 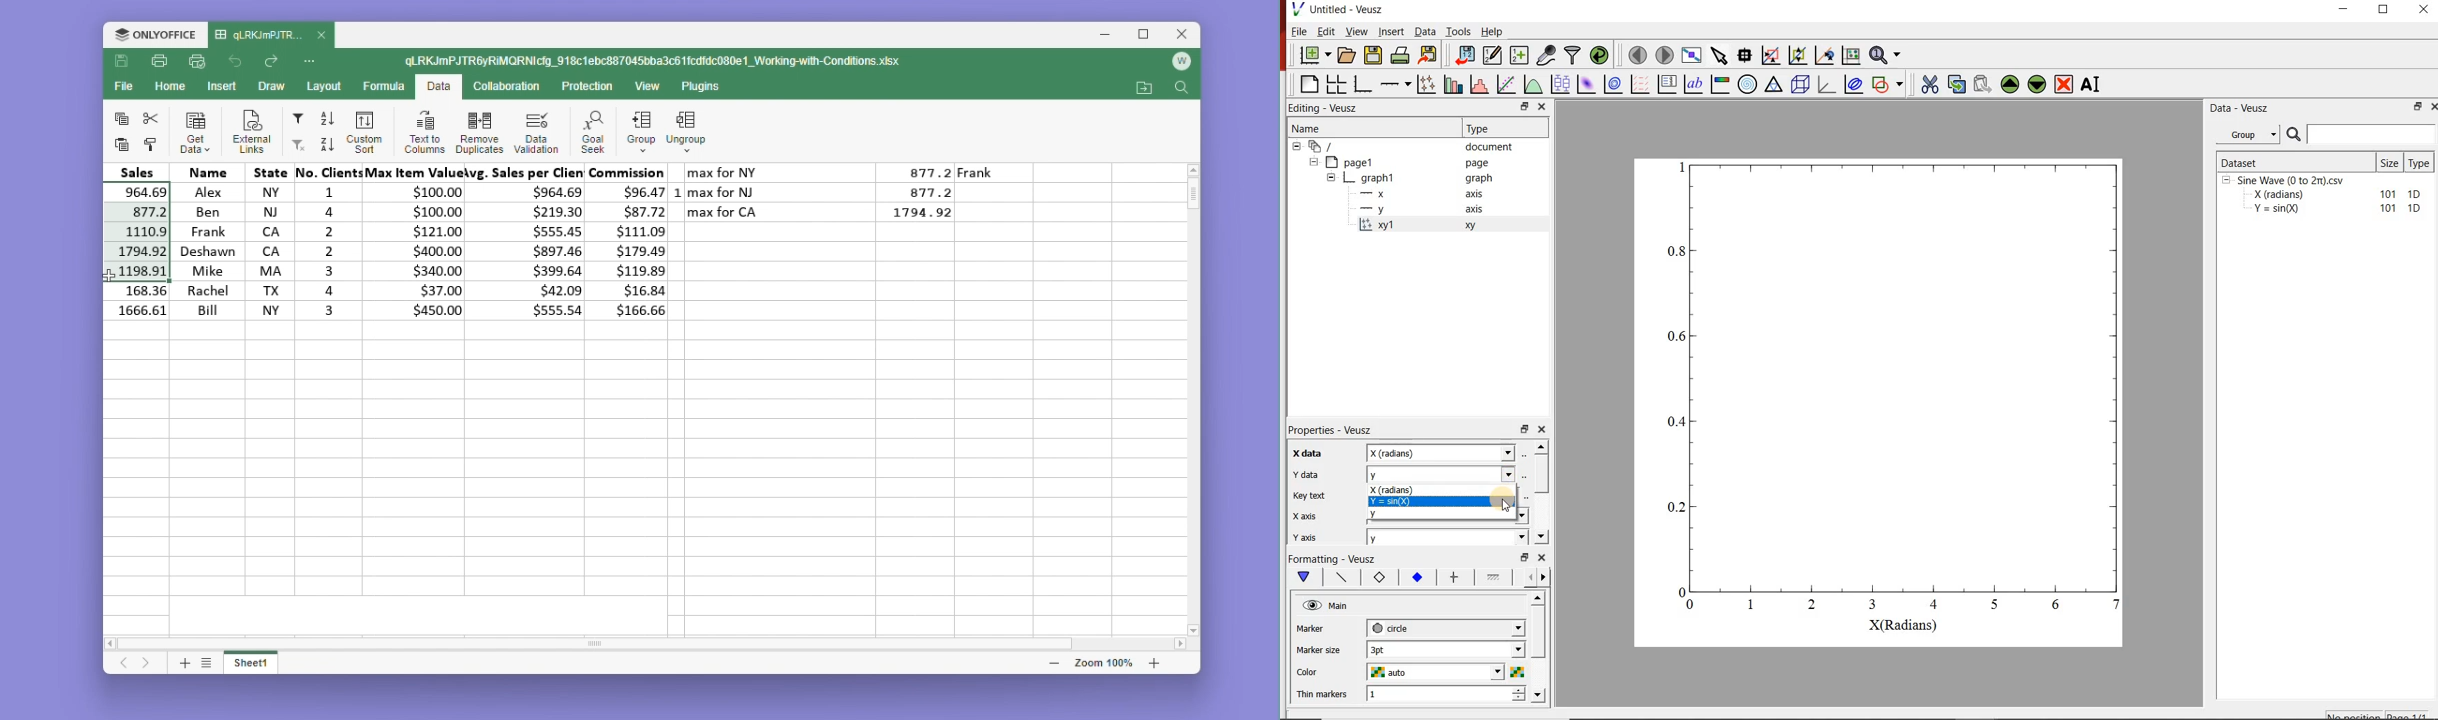 I want to click on Auto, so click(x=1446, y=474).